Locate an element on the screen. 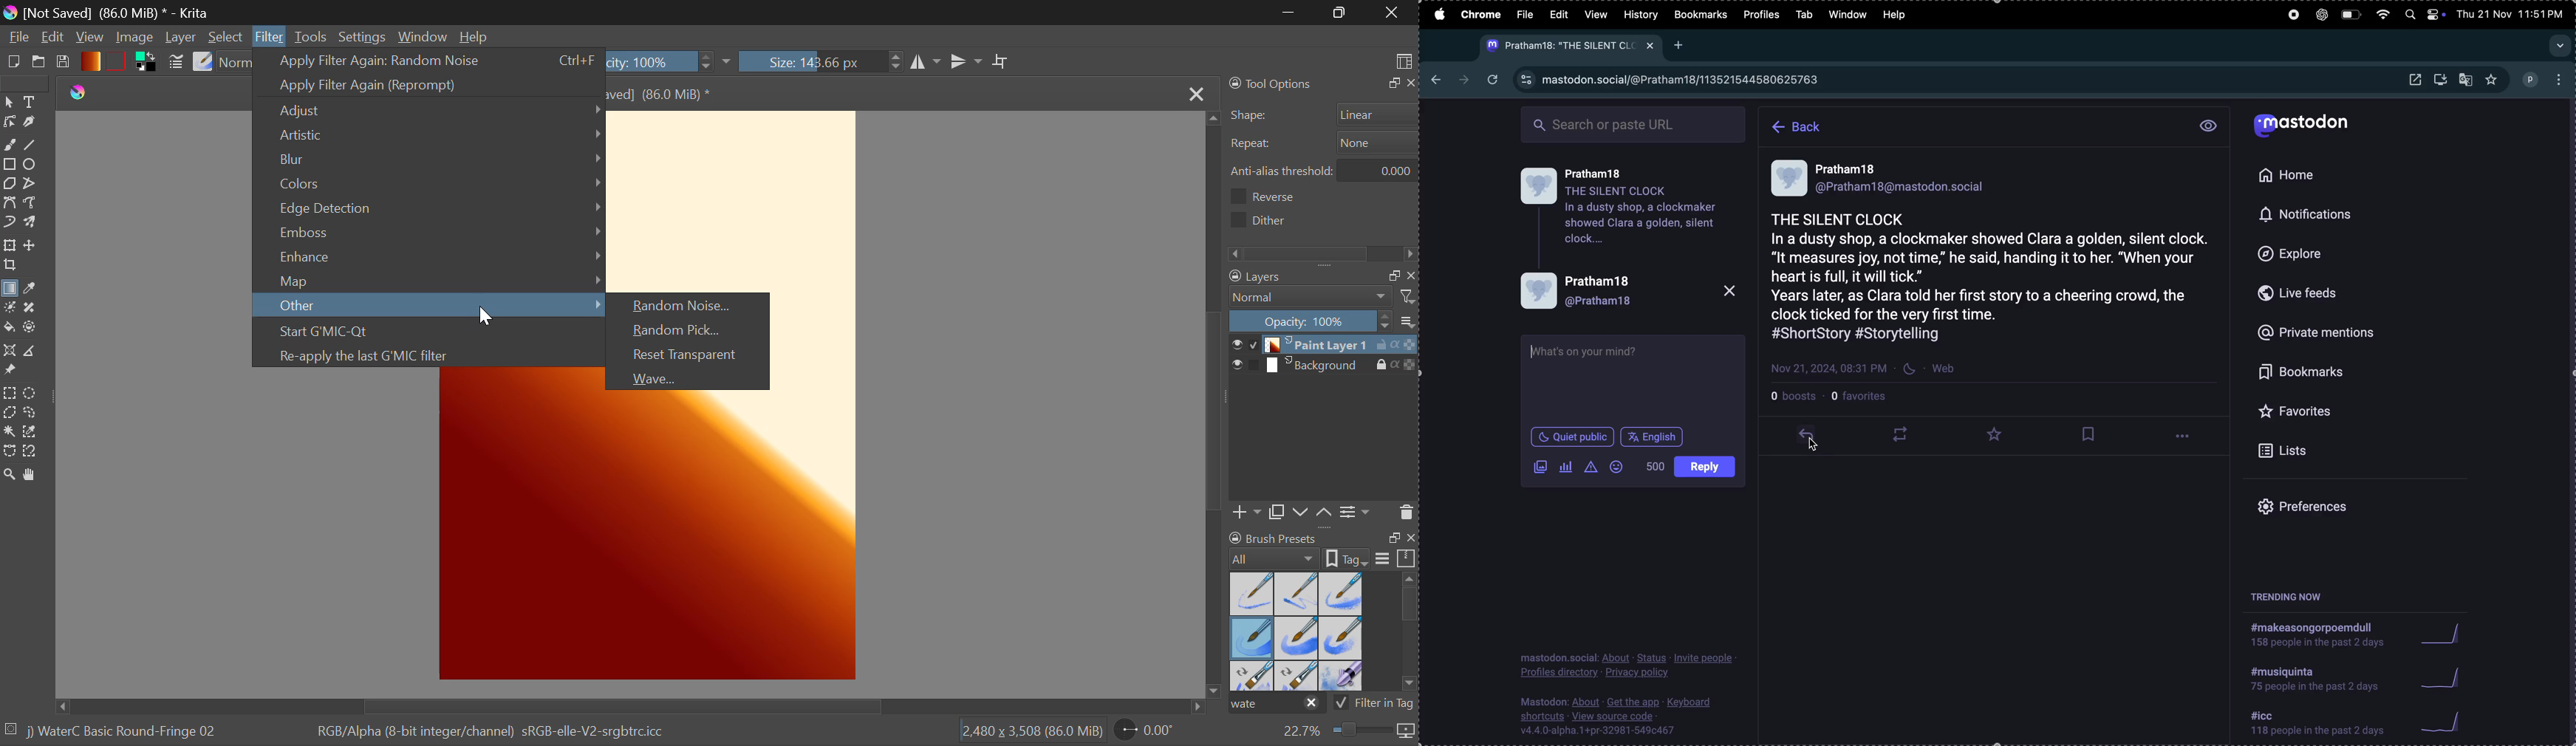 The width and height of the screenshot is (2576, 756). next page is located at coordinates (1464, 77).